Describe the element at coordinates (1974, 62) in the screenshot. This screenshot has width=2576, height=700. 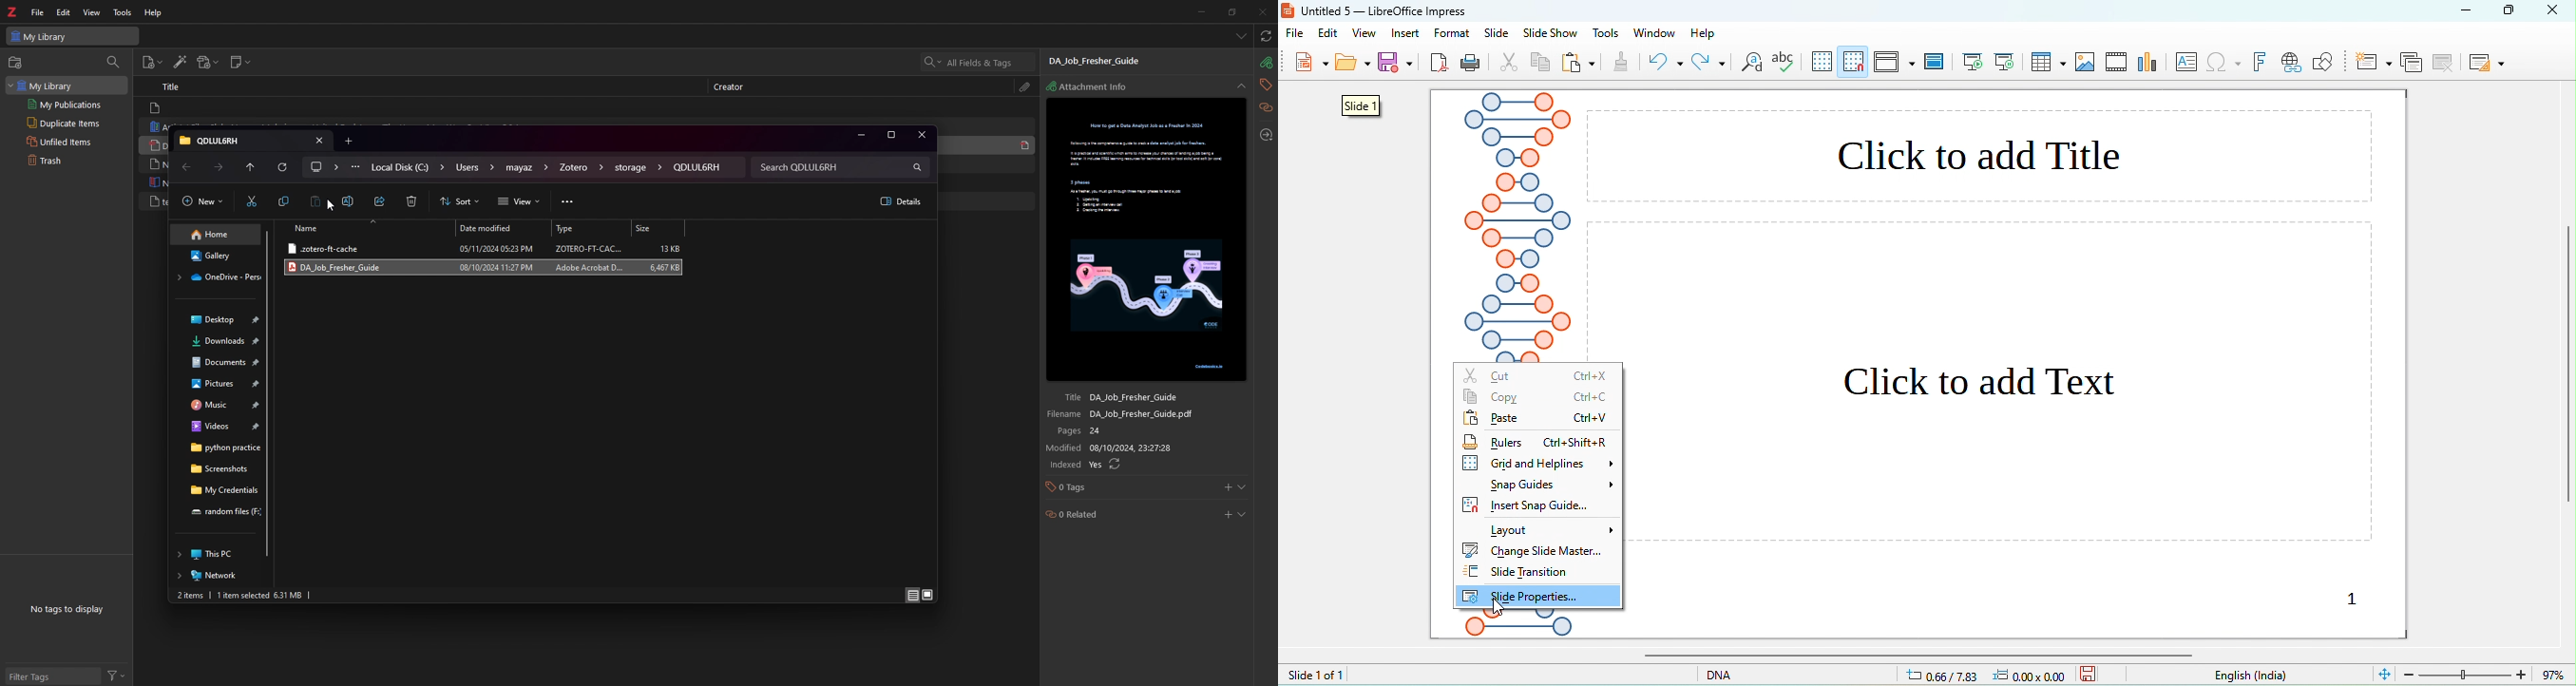
I see `start from beginning` at that location.